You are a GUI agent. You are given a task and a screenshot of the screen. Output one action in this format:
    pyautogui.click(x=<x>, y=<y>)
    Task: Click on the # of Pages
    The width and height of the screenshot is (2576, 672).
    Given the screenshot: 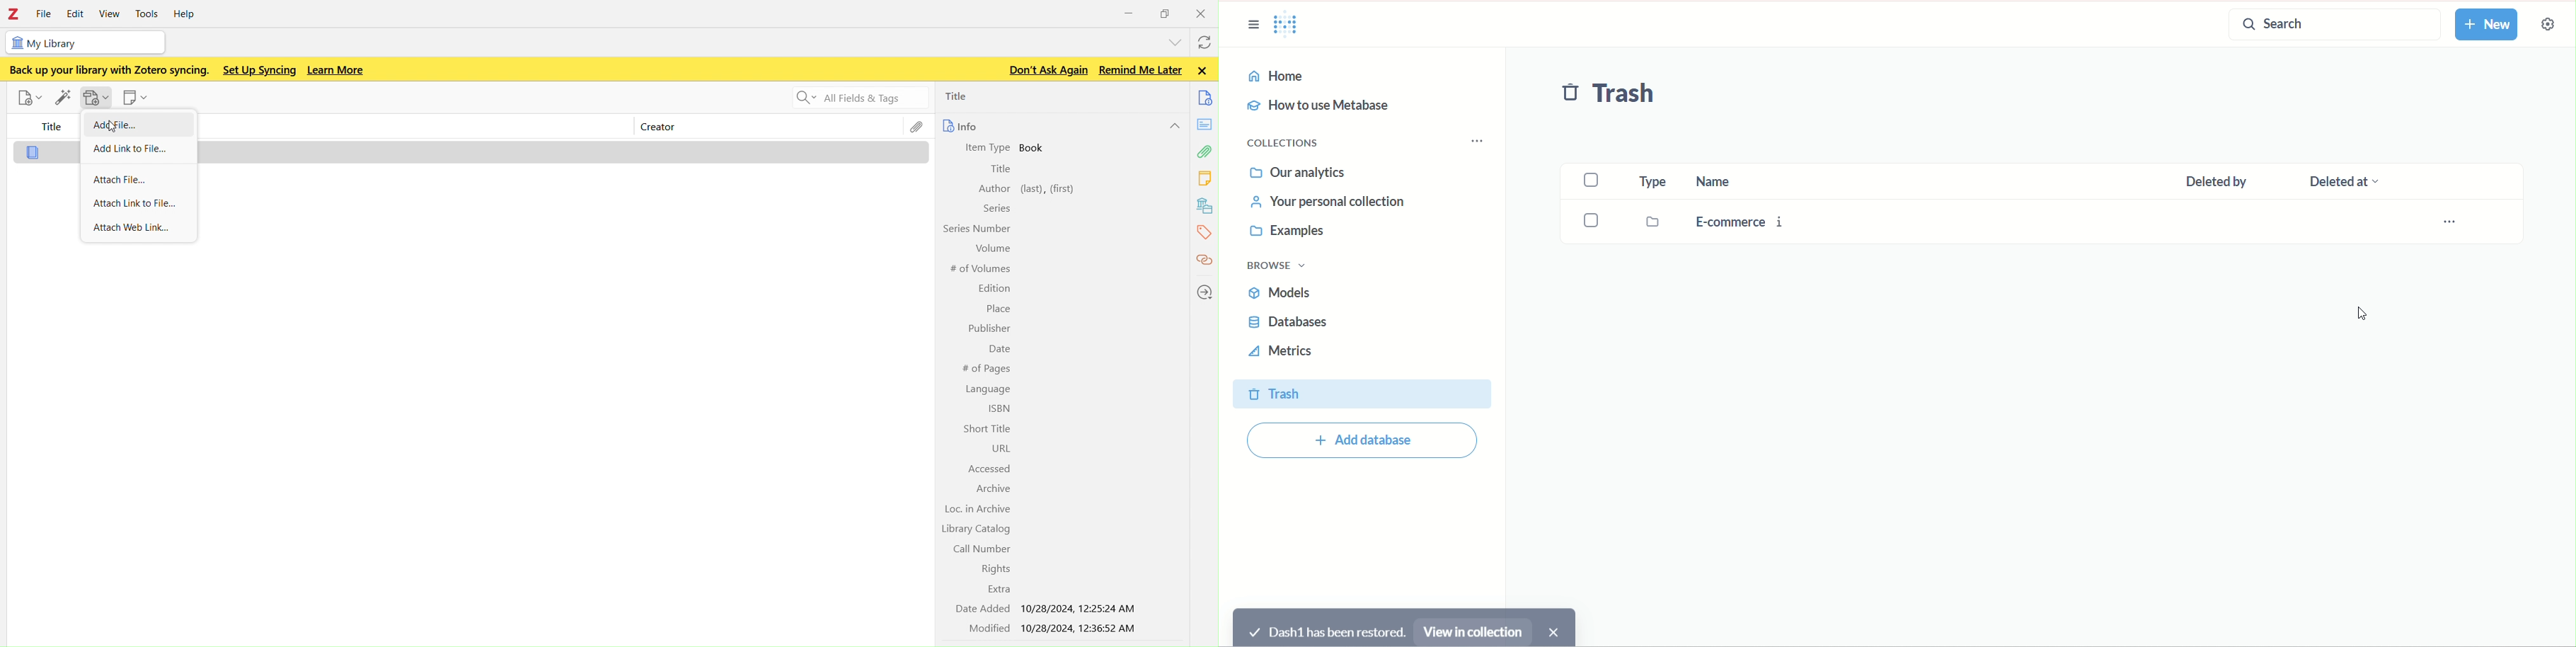 What is the action you would take?
    pyautogui.click(x=986, y=369)
    